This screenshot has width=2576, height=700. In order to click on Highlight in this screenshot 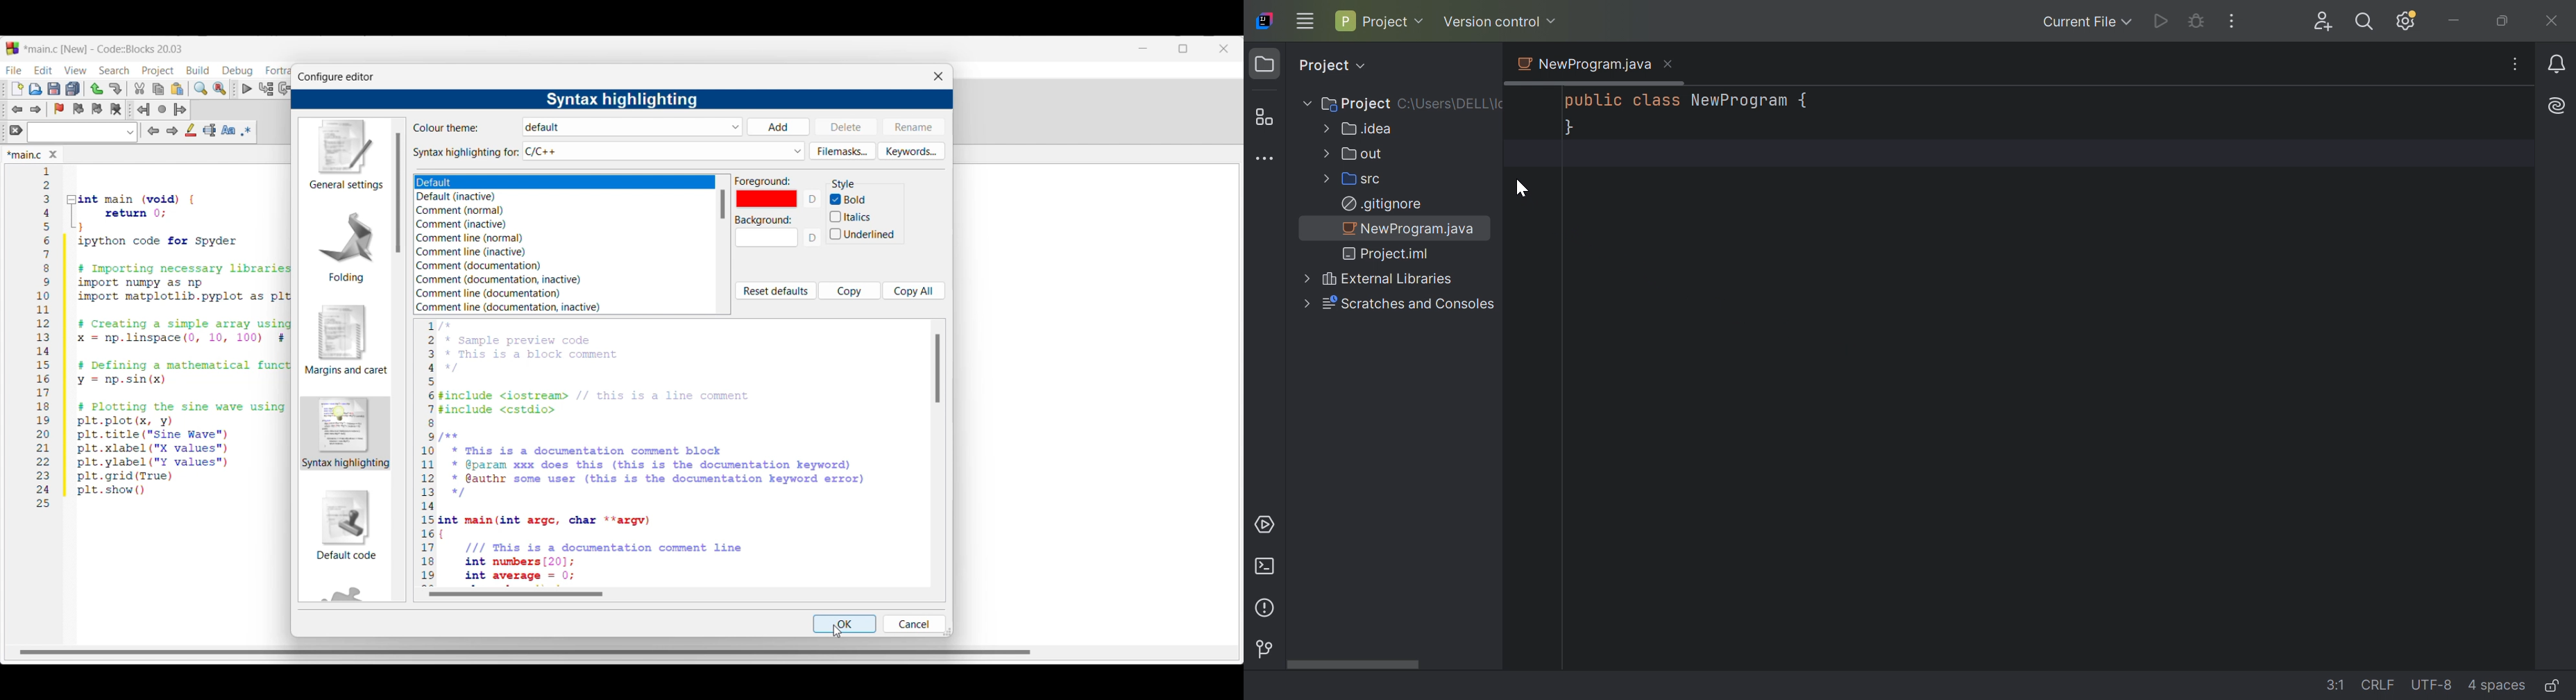, I will do `click(190, 130)`.